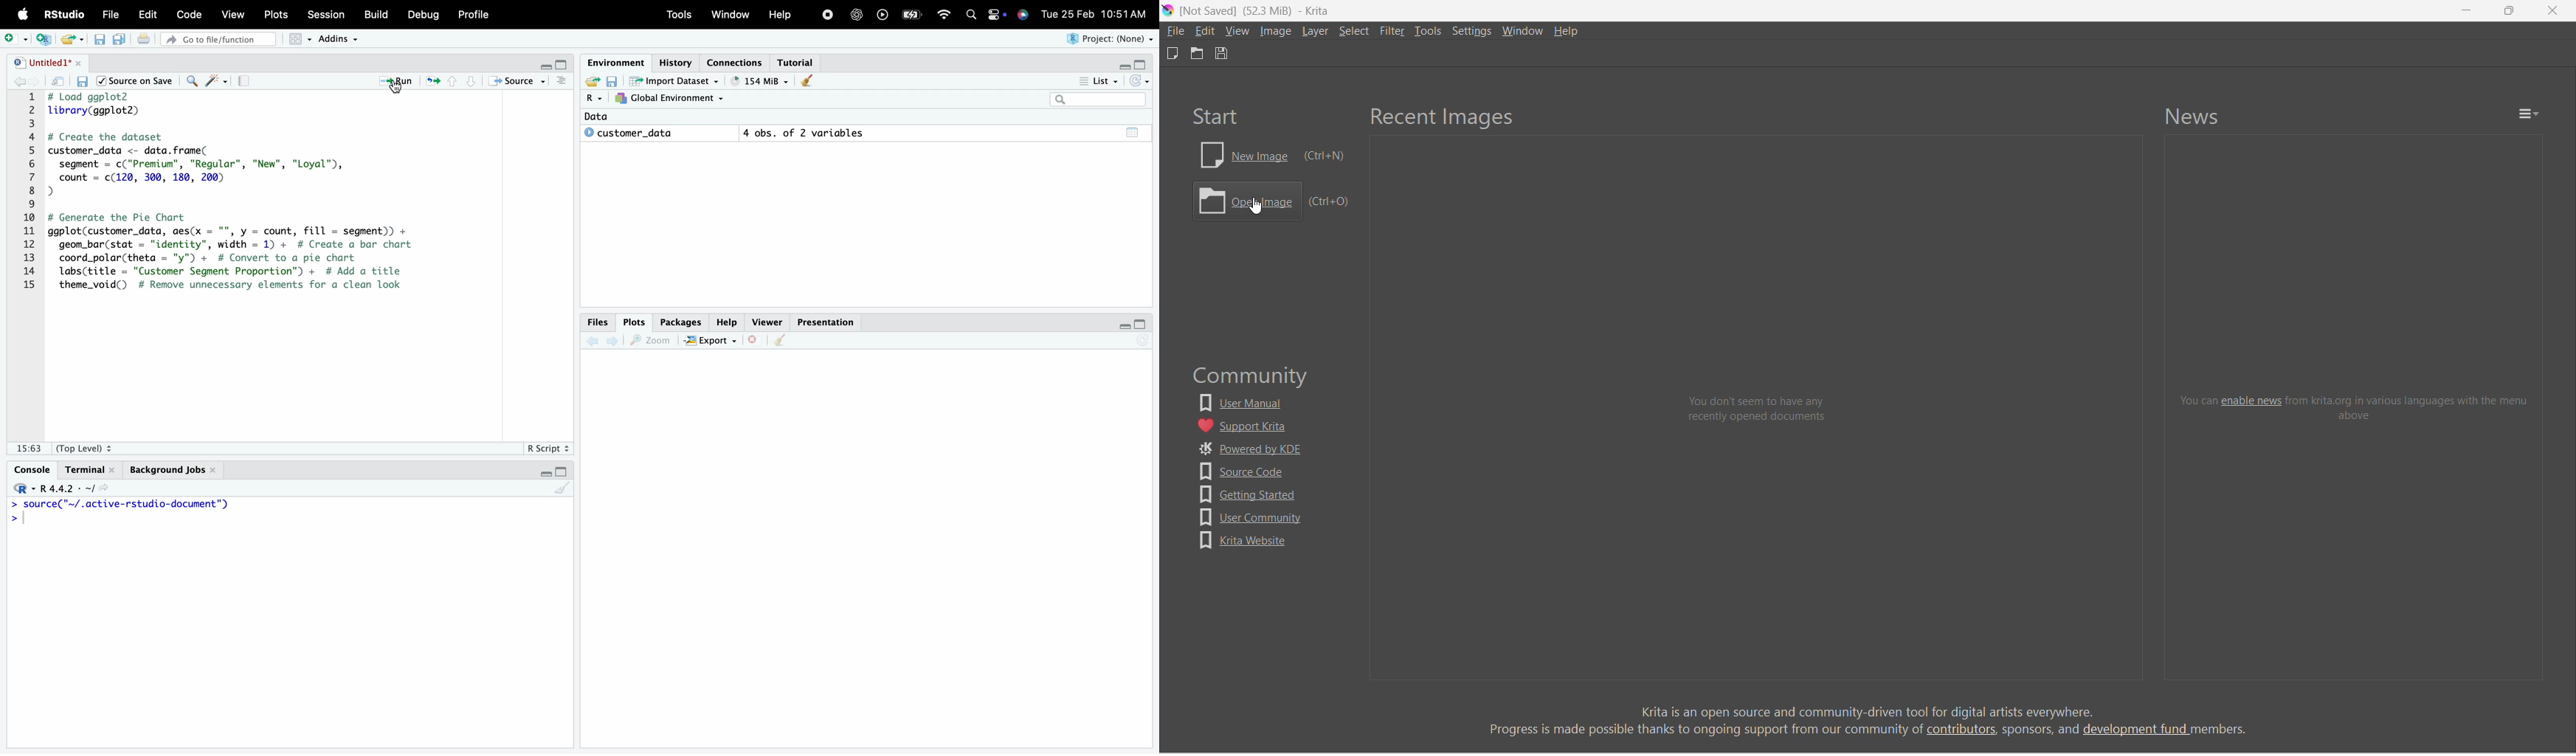 The width and height of the screenshot is (2576, 756). Describe the element at coordinates (15, 37) in the screenshot. I see `add script` at that location.